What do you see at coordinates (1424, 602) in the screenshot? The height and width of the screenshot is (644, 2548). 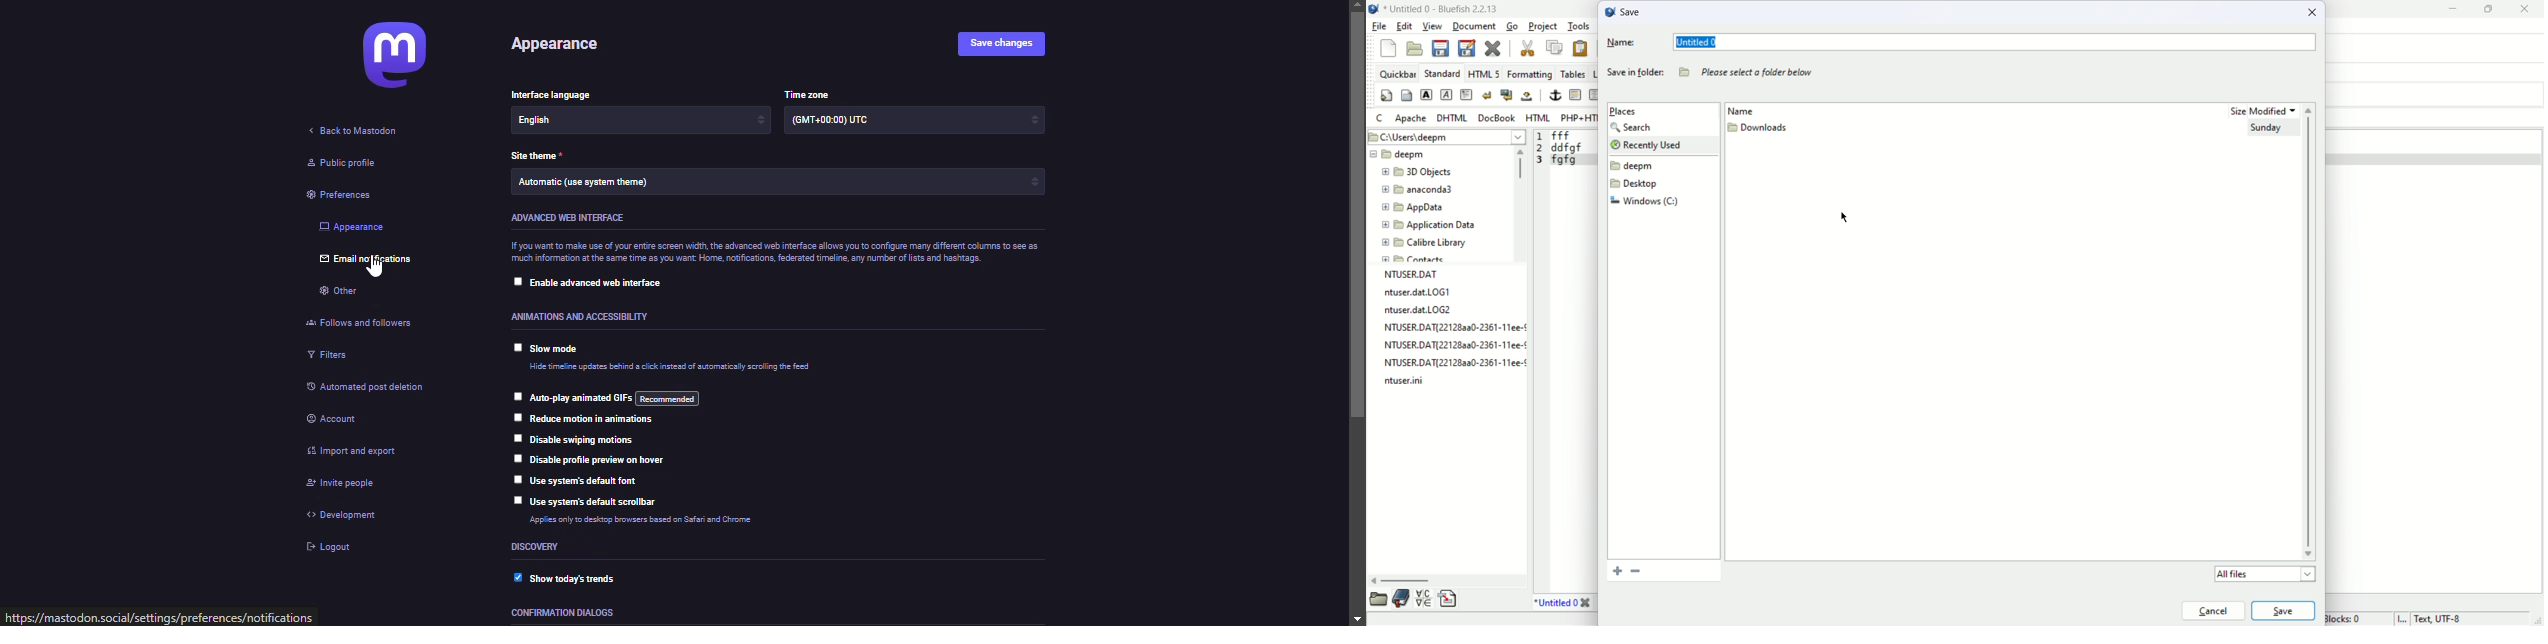 I see `charmap` at bounding box center [1424, 602].